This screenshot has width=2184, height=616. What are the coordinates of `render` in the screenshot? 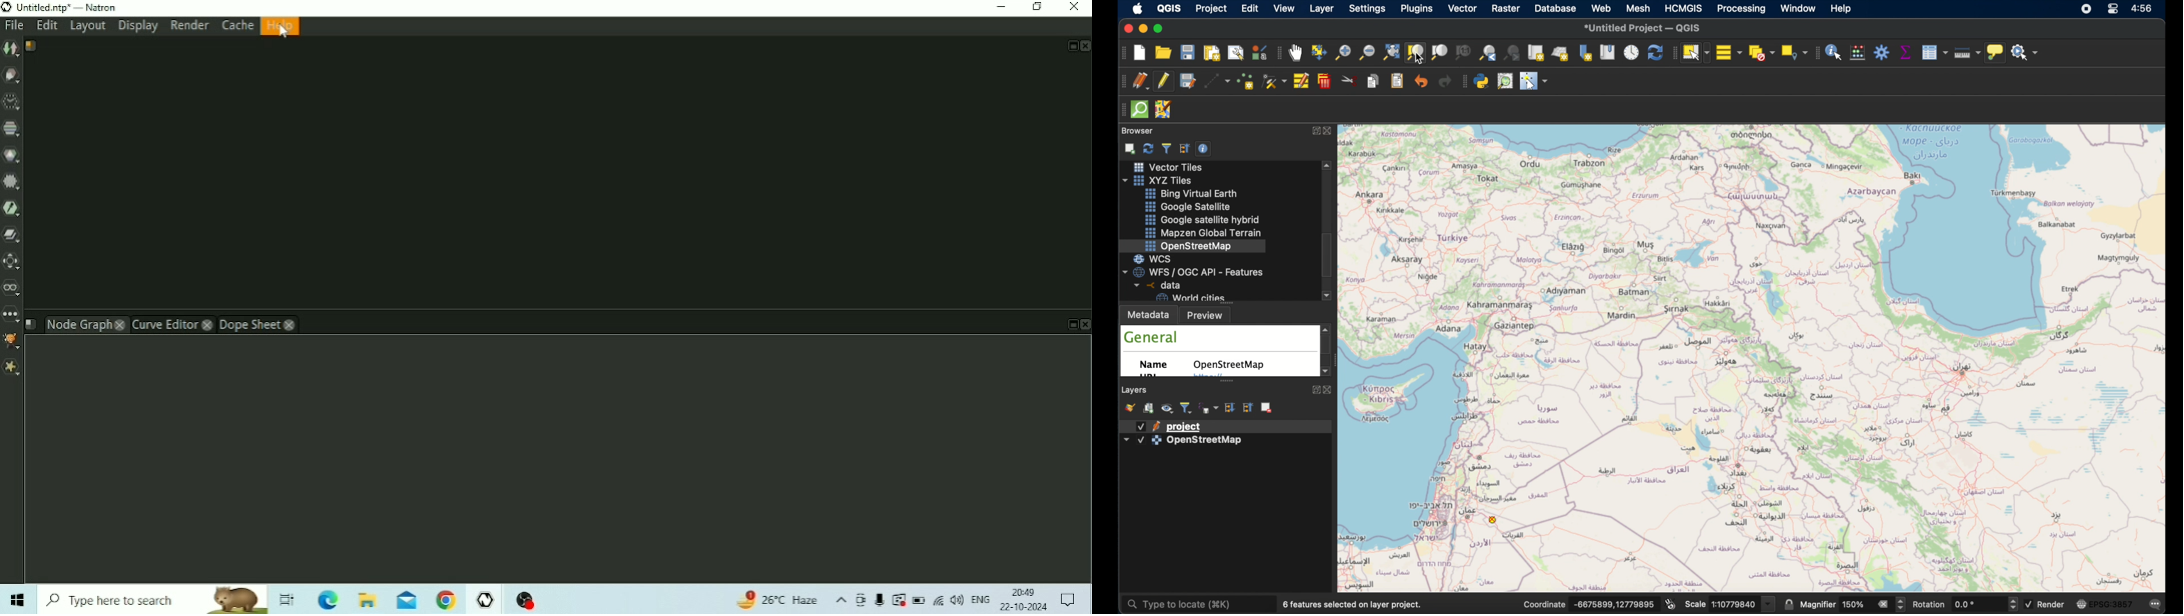 It's located at (2053, 604).